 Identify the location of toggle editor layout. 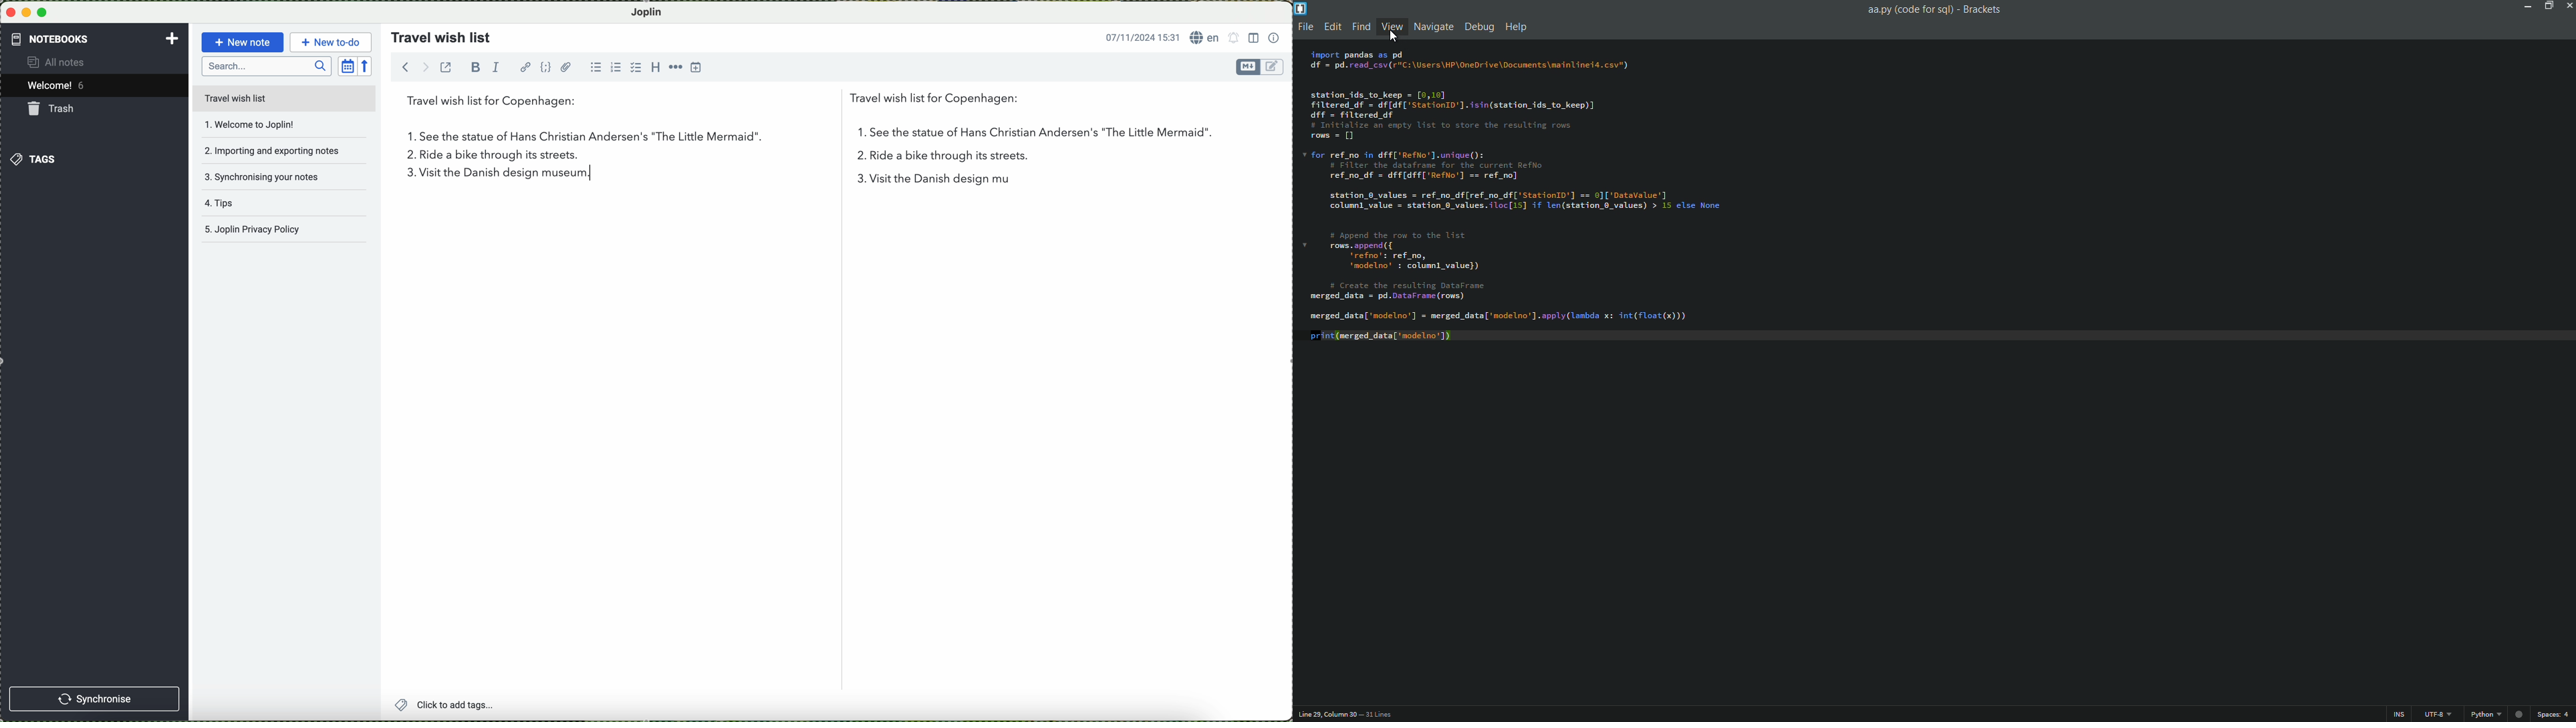
(1253, 38).